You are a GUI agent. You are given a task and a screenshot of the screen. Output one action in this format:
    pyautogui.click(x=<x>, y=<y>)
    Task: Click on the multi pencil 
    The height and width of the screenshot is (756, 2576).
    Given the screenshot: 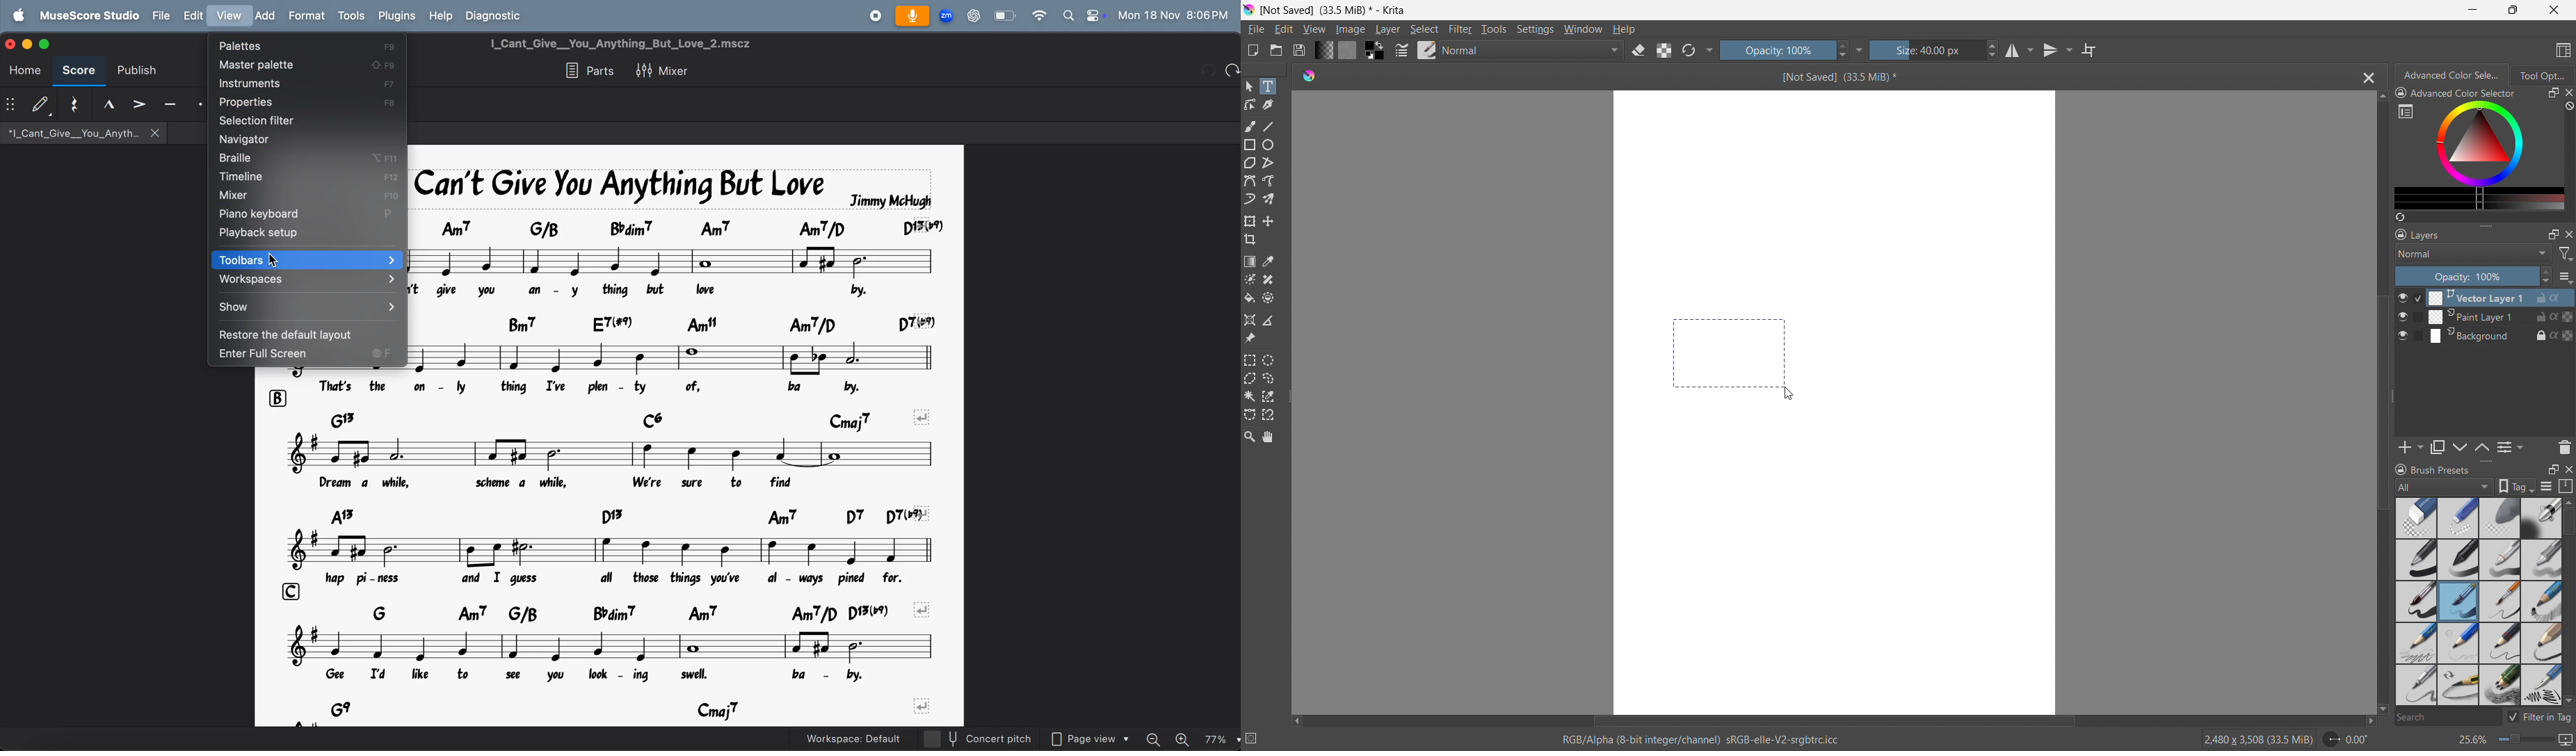 What is the action you would take?
    pyautogui.click(x=2501, y=686)
    